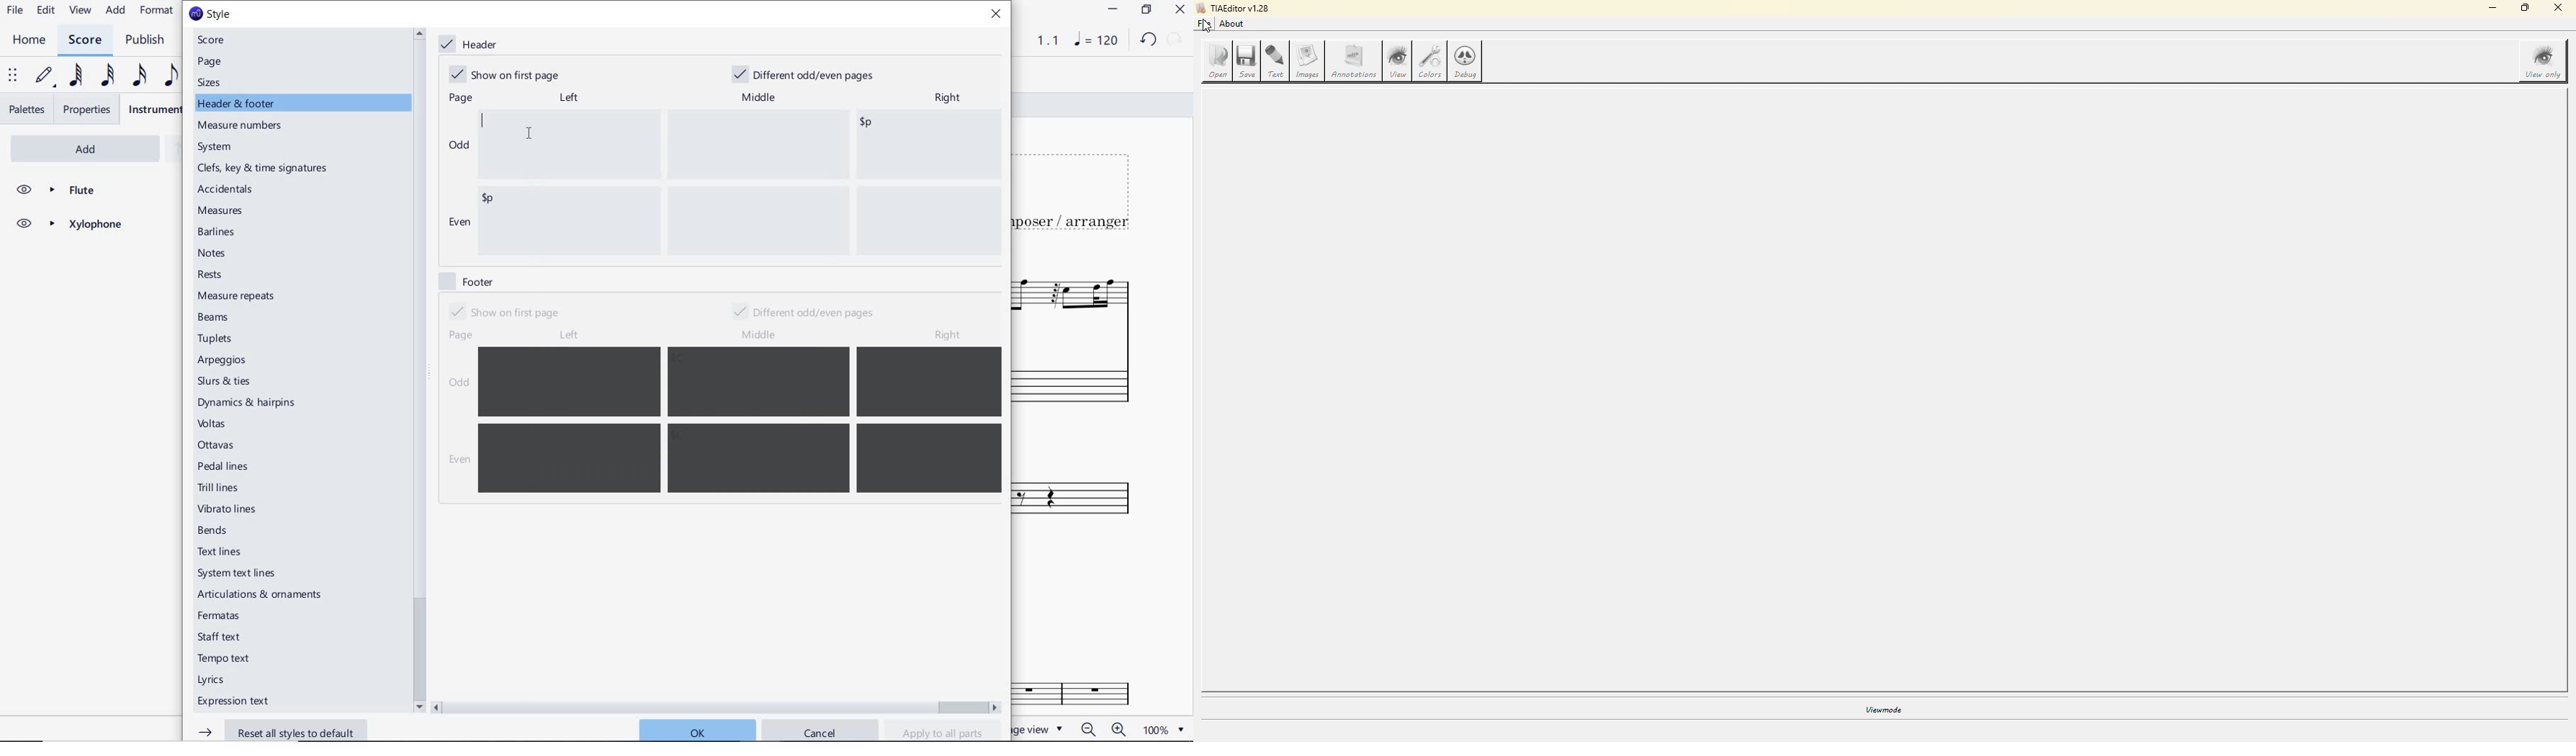  I want to click on different odd/even, so click(805, 313).